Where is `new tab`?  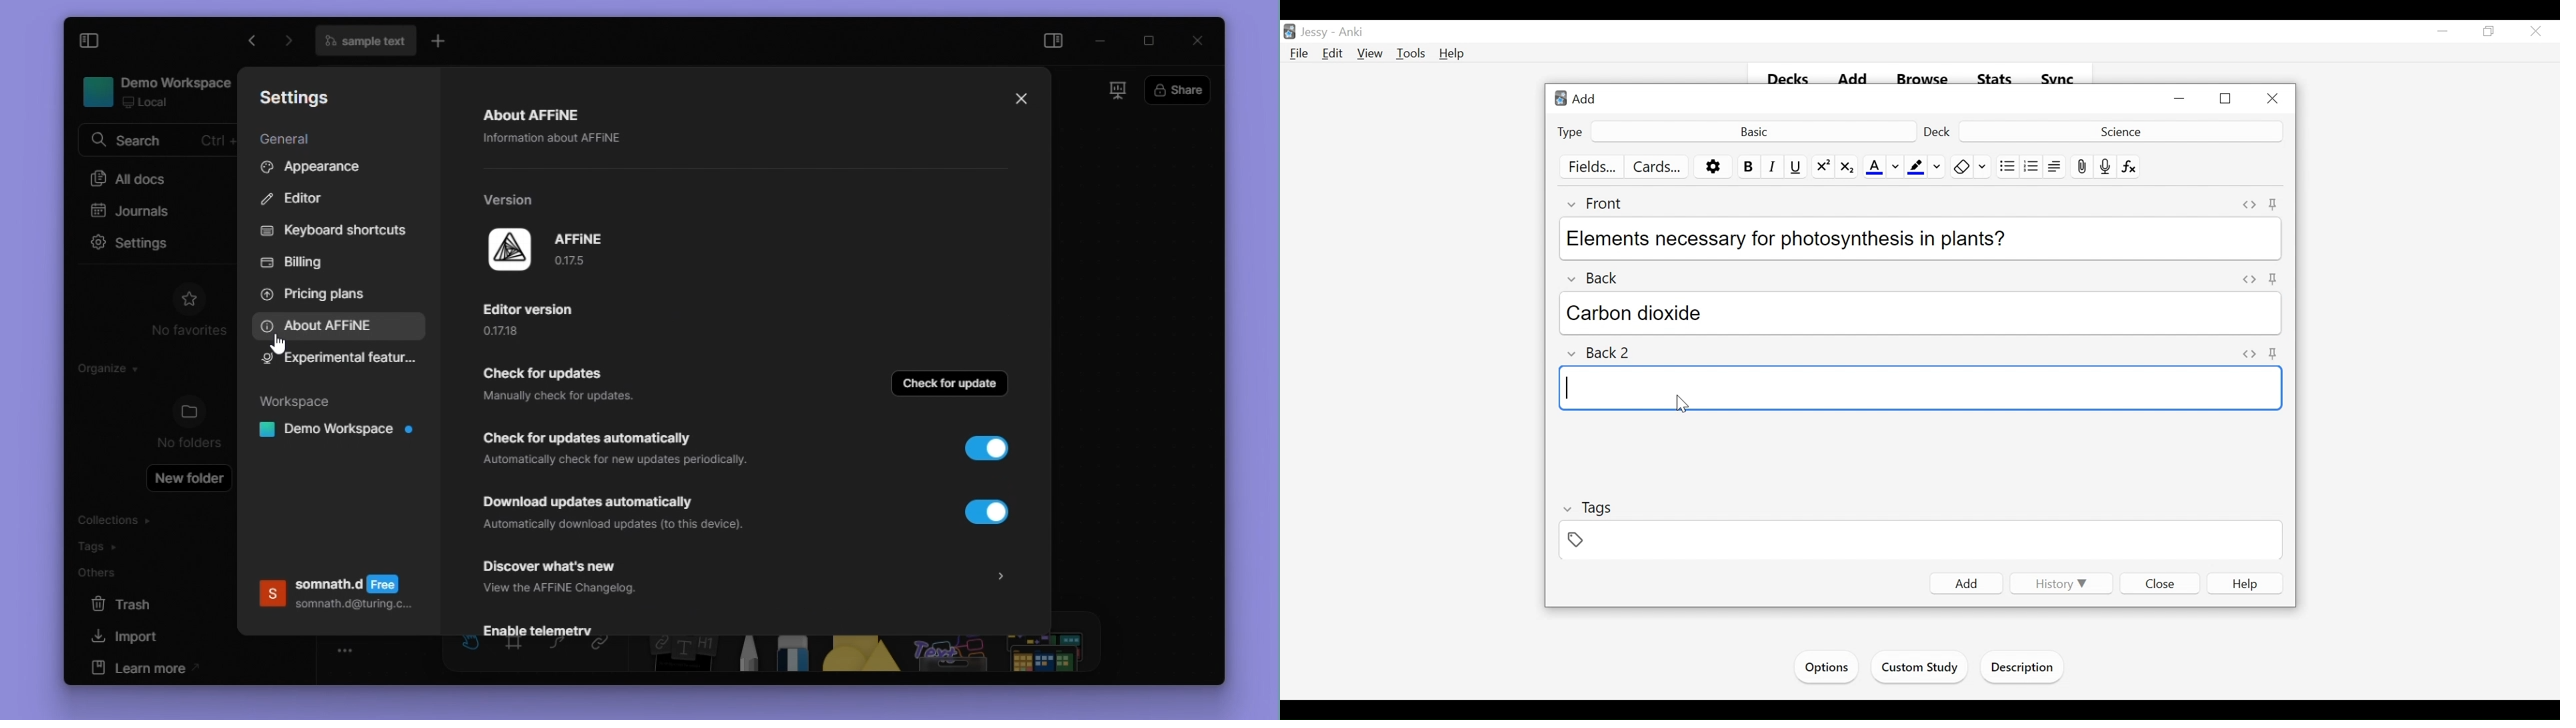 new tab is located at coordinates (442, 42).